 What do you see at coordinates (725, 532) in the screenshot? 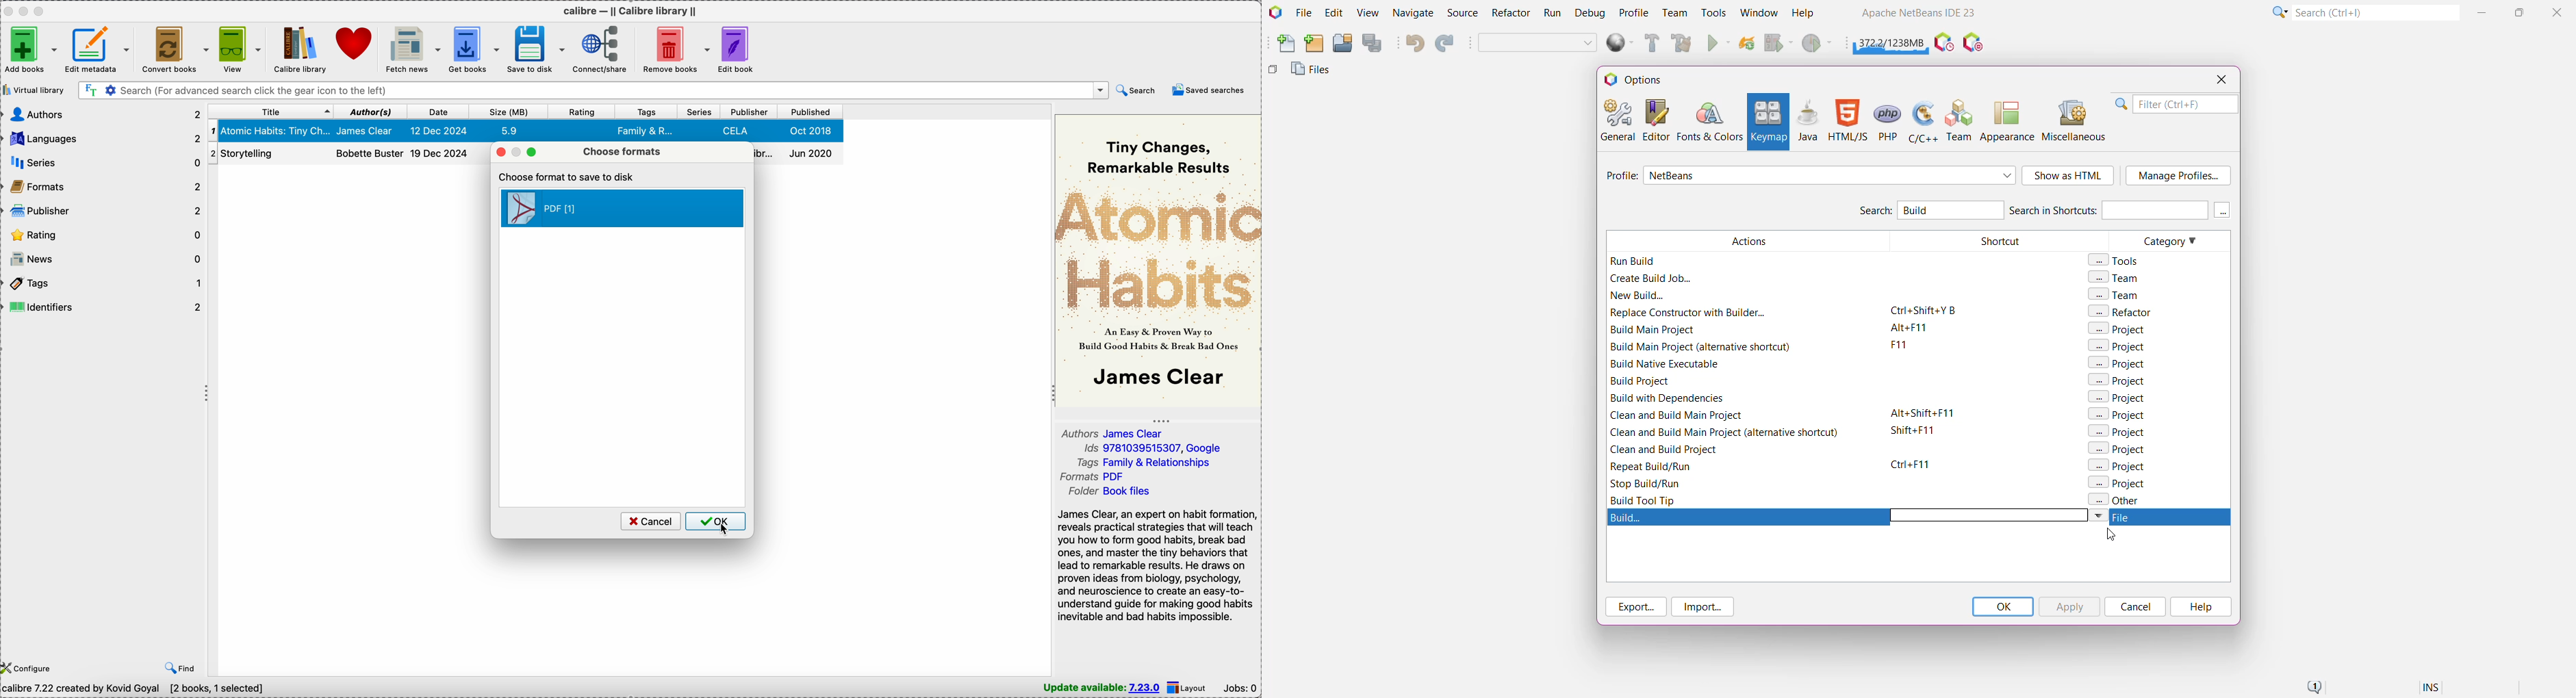
I see `cursor` at bounding box center [725, 532].